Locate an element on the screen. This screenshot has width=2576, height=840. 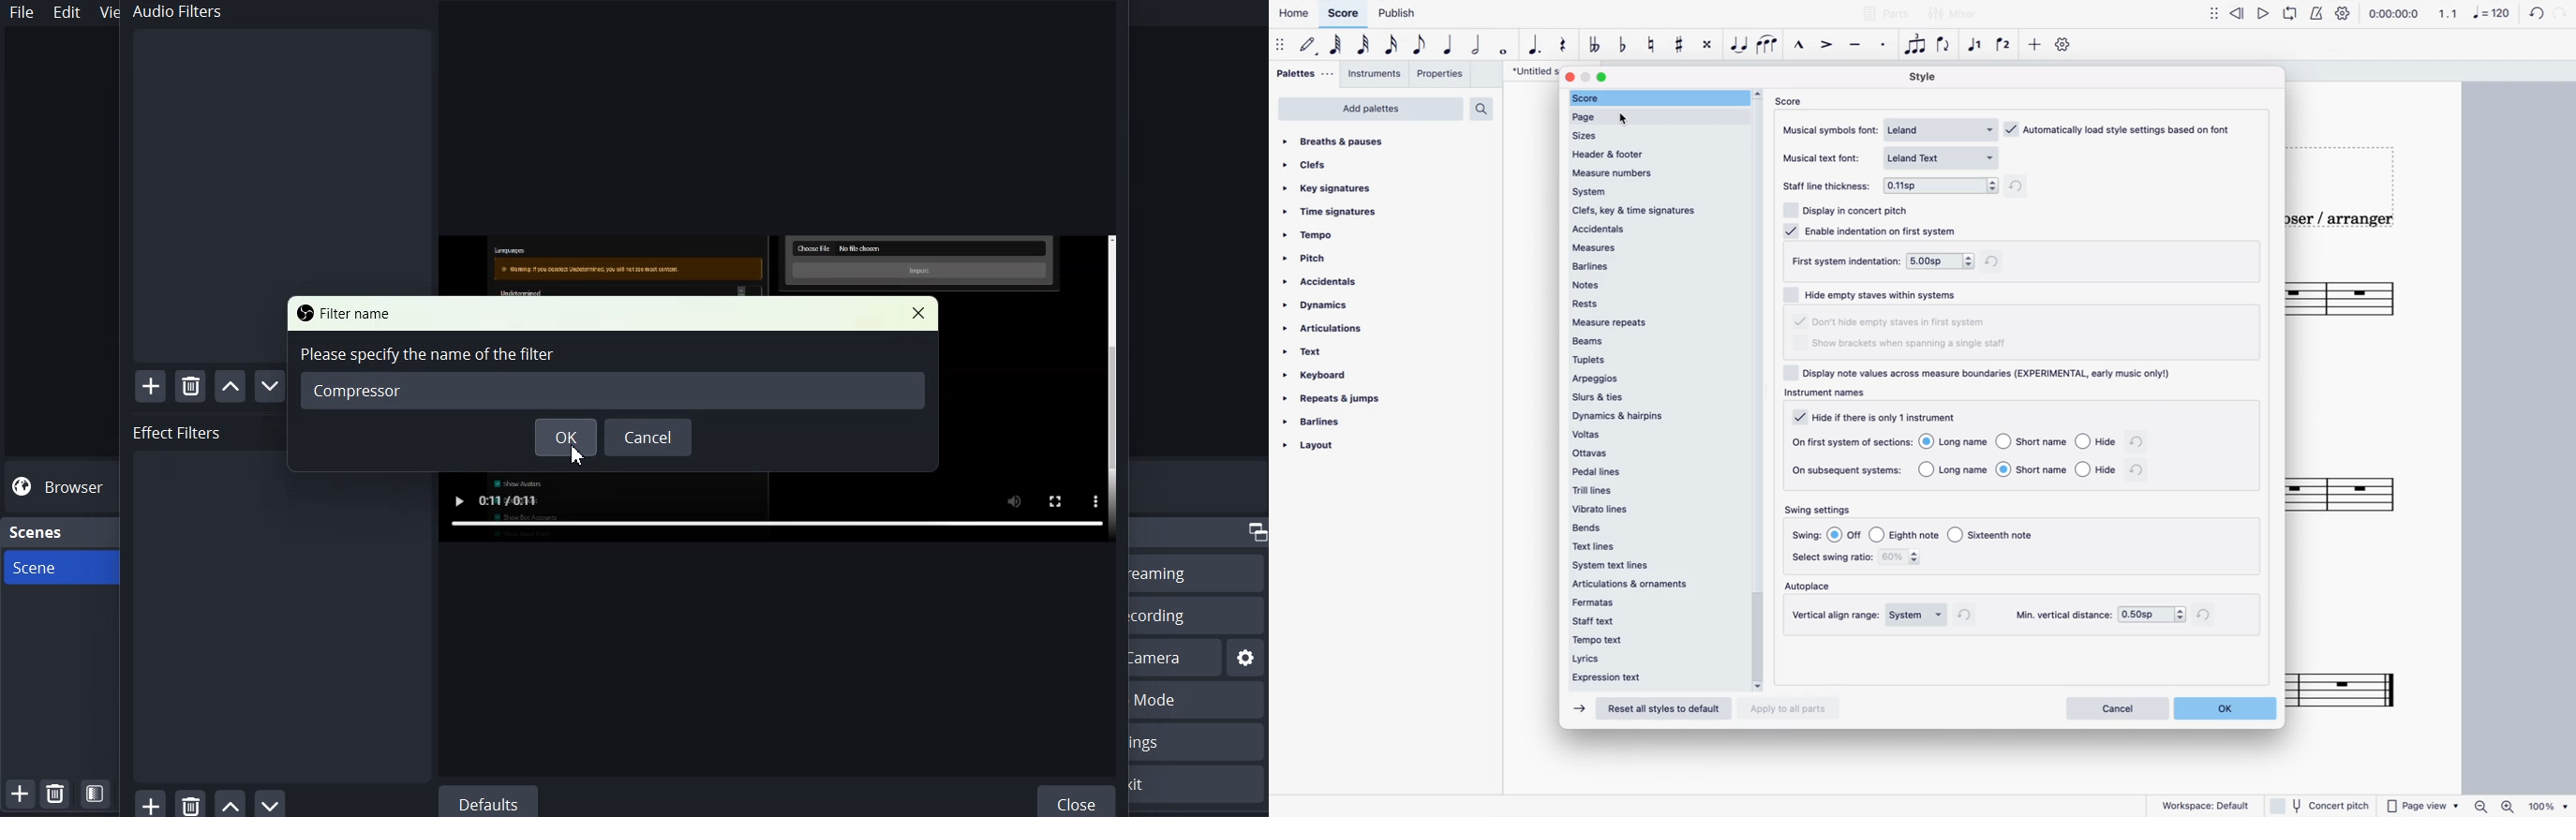
Maximize is located at coordinates (1256, 532).